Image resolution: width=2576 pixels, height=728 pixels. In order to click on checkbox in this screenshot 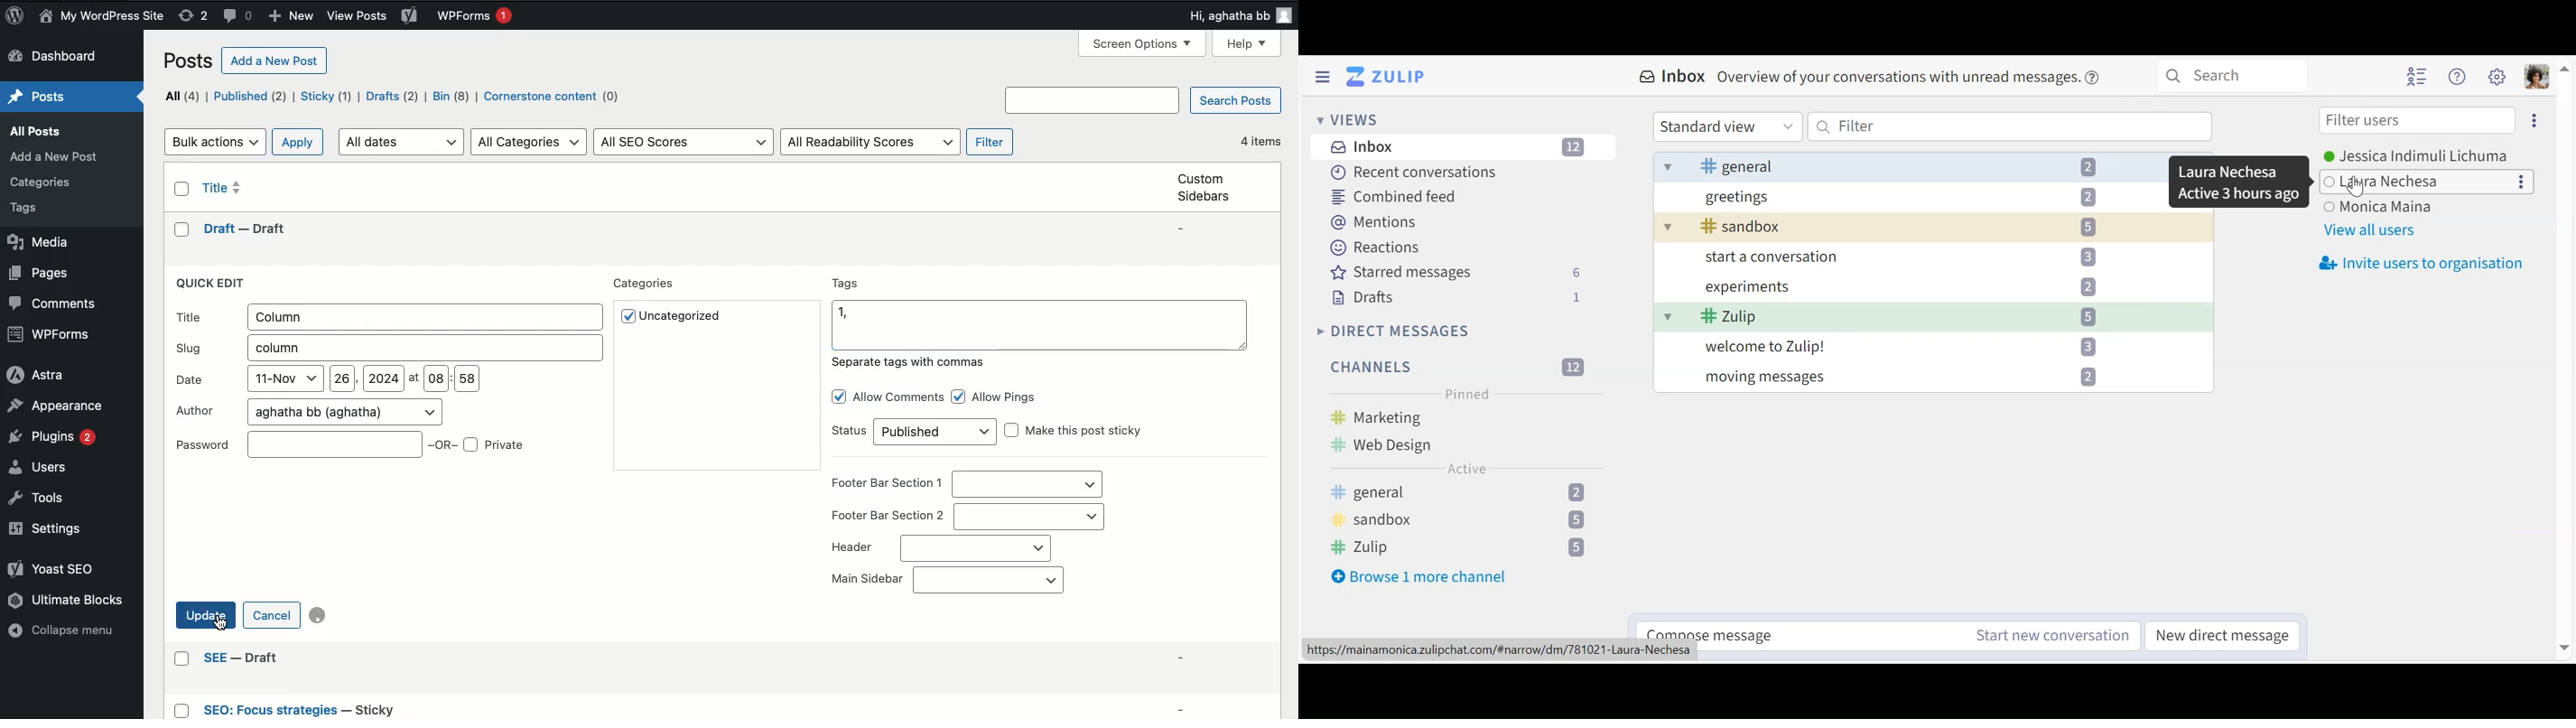, I will do `click(182, 229)`.